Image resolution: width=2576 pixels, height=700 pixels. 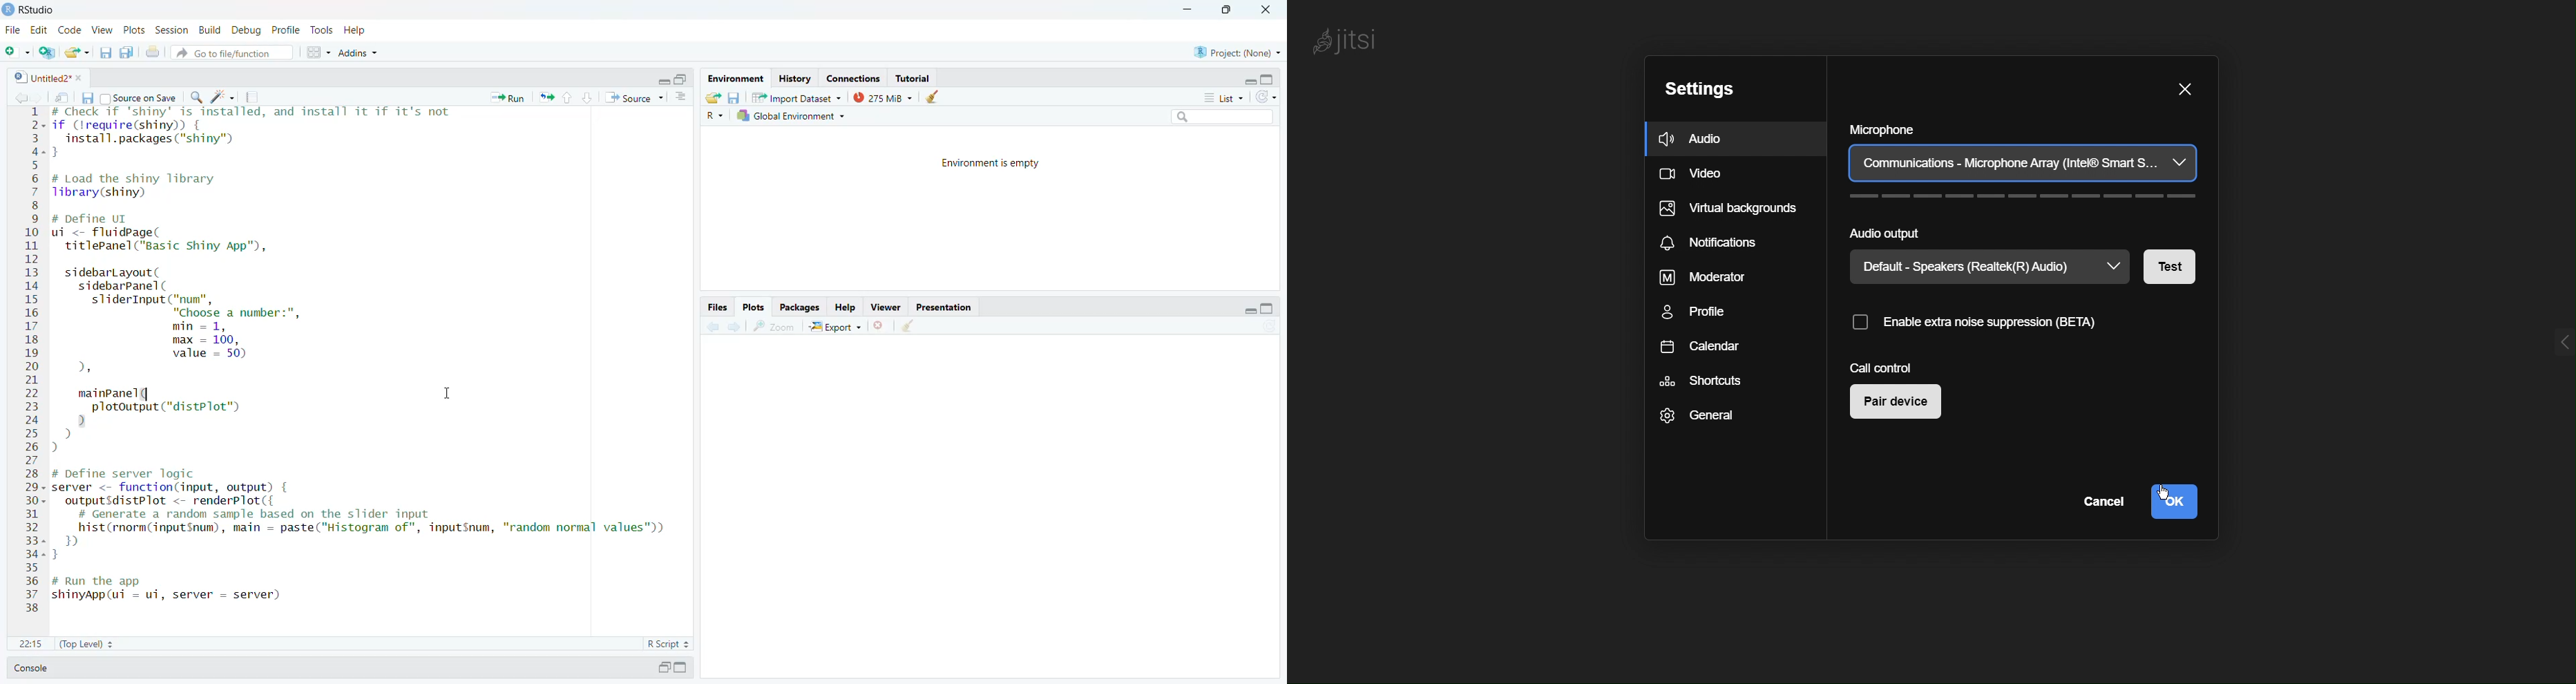 I want to click on save, so click(x=106, y=53).